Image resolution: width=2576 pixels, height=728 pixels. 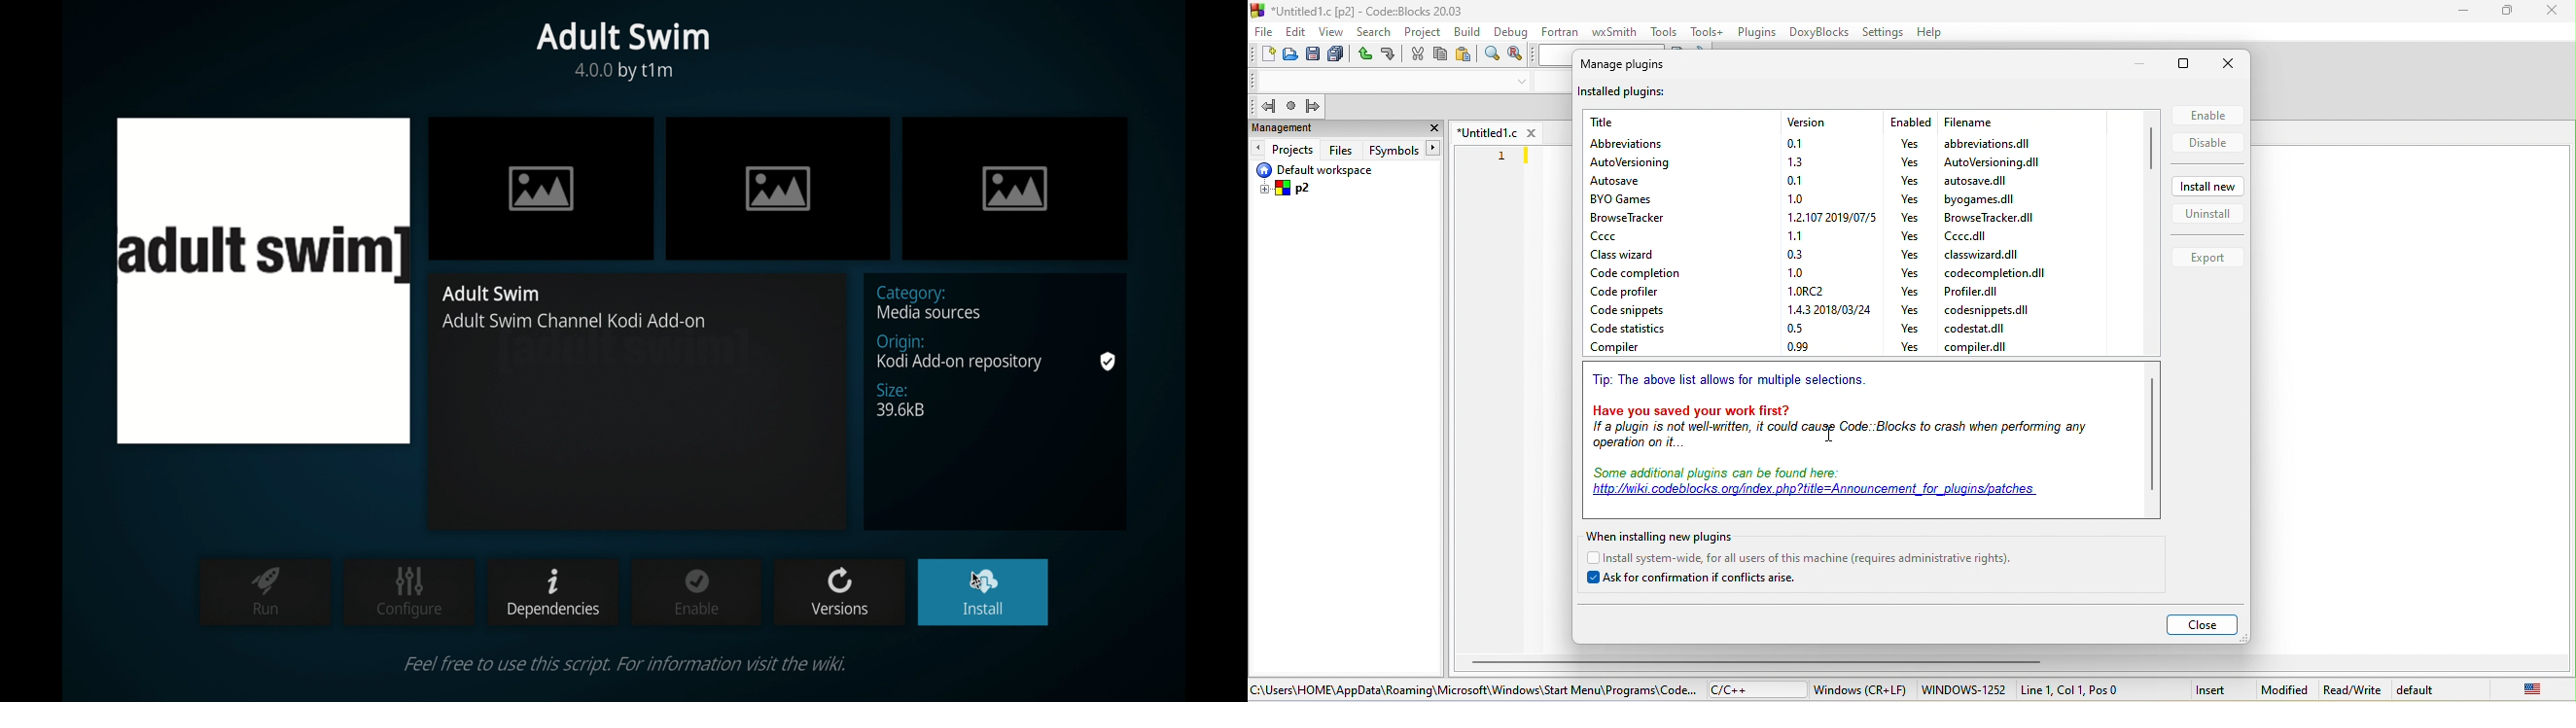 I want to click on export, so click(x=2208, y=259).